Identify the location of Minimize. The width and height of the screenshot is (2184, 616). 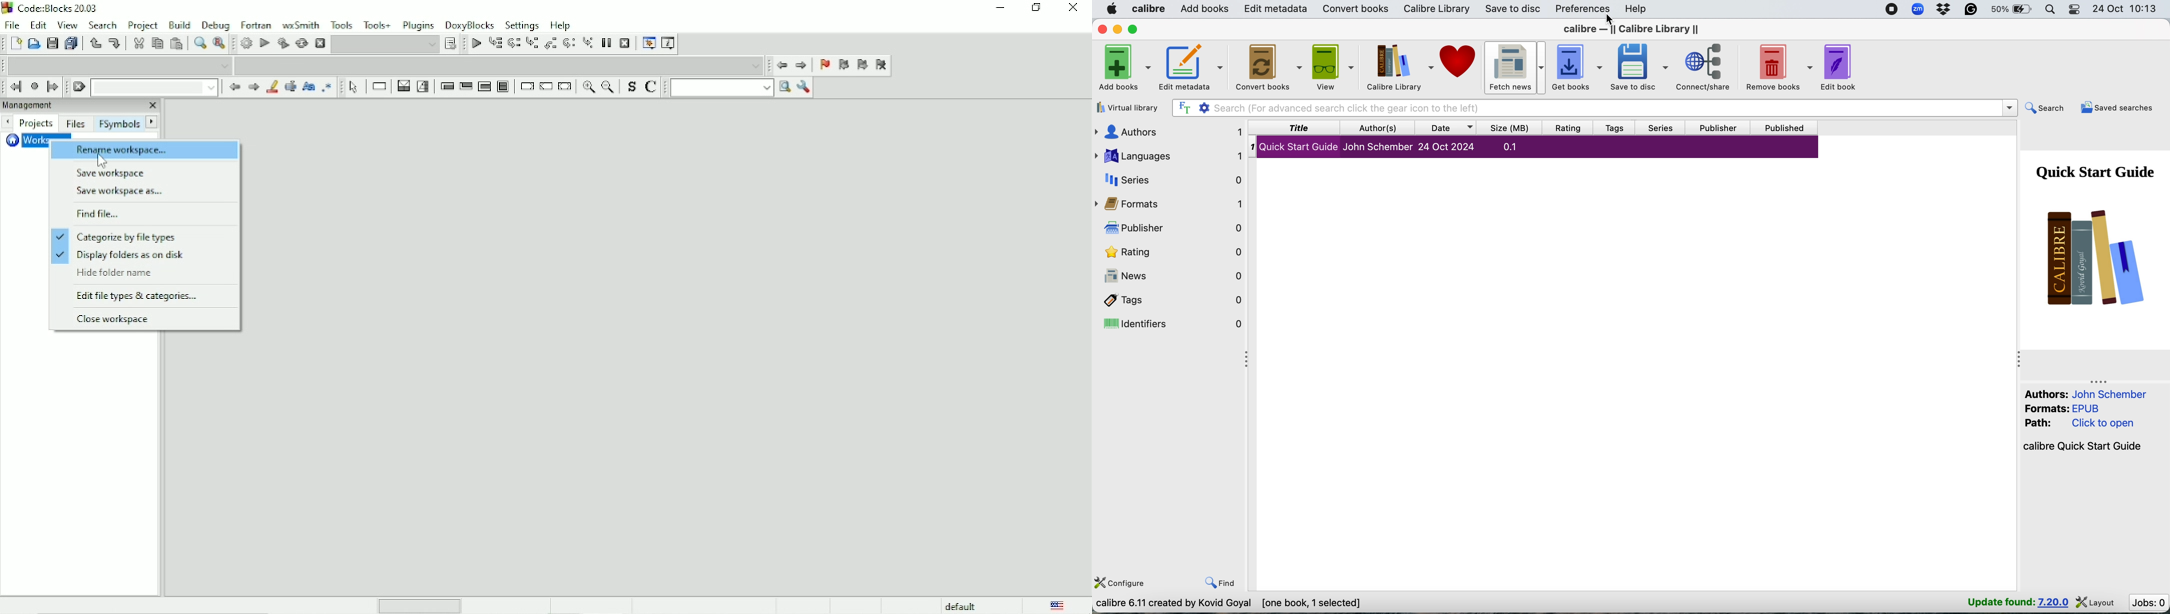
(999, 8).